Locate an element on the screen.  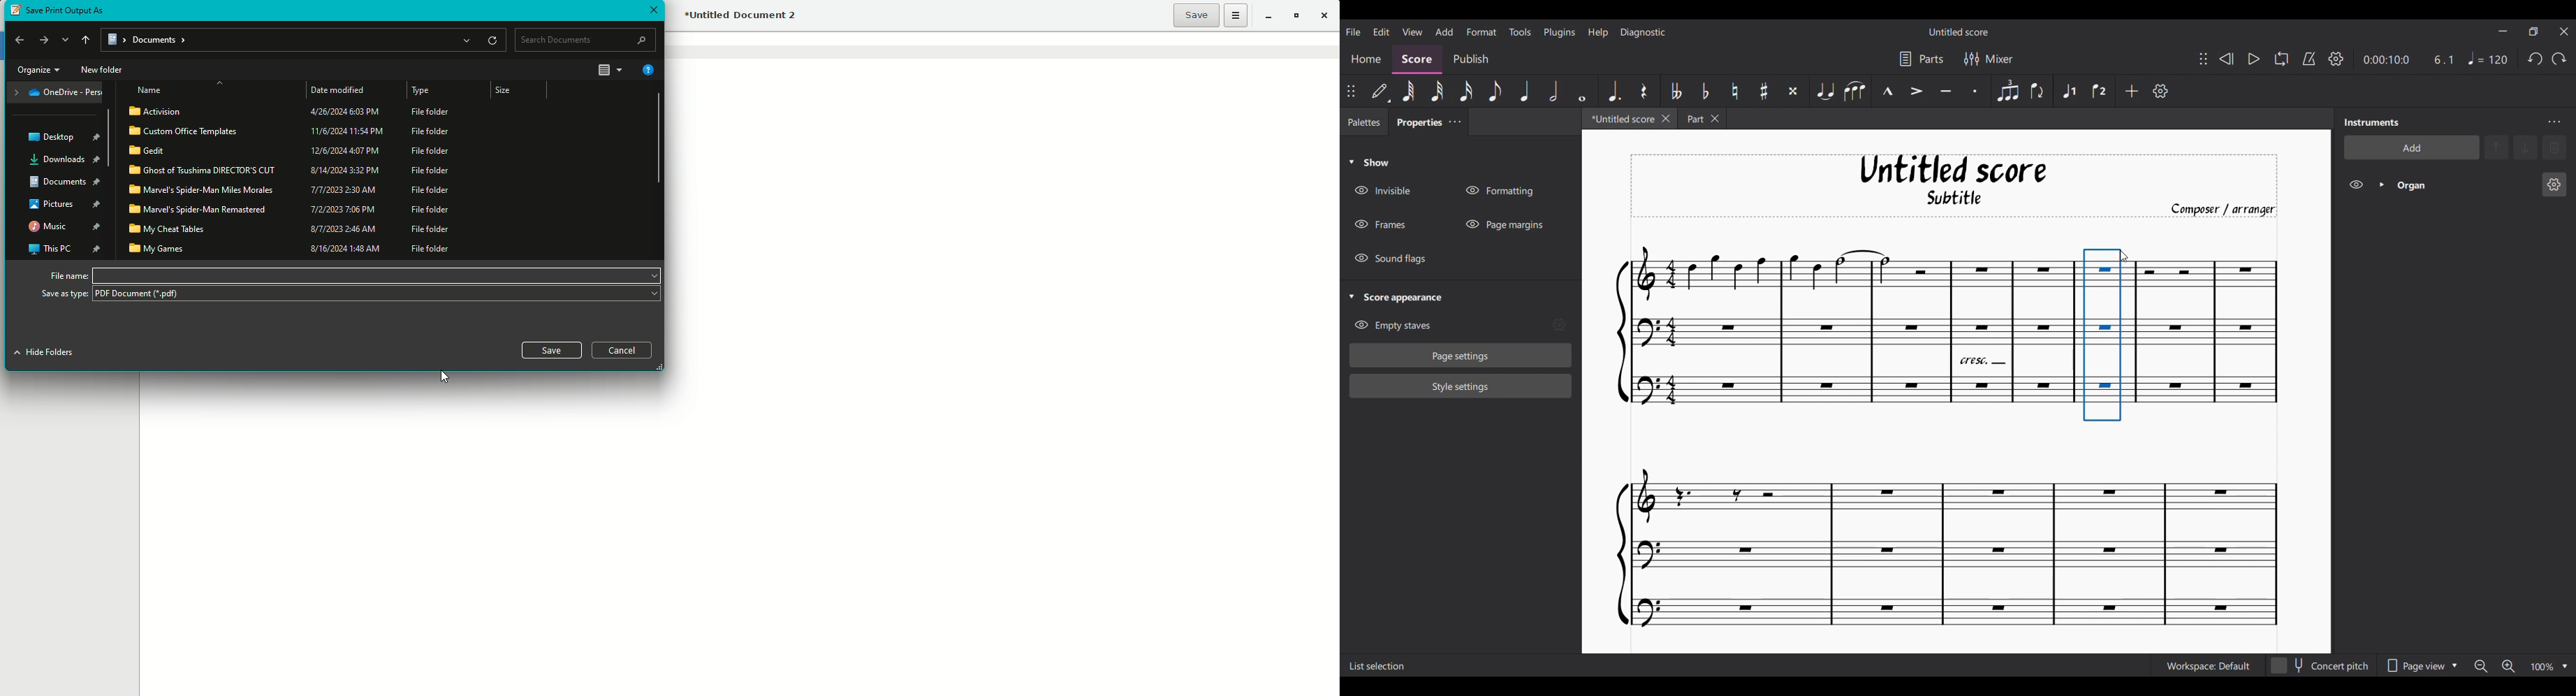
Collapse Score appearance is located at coordinates (1396, 298).